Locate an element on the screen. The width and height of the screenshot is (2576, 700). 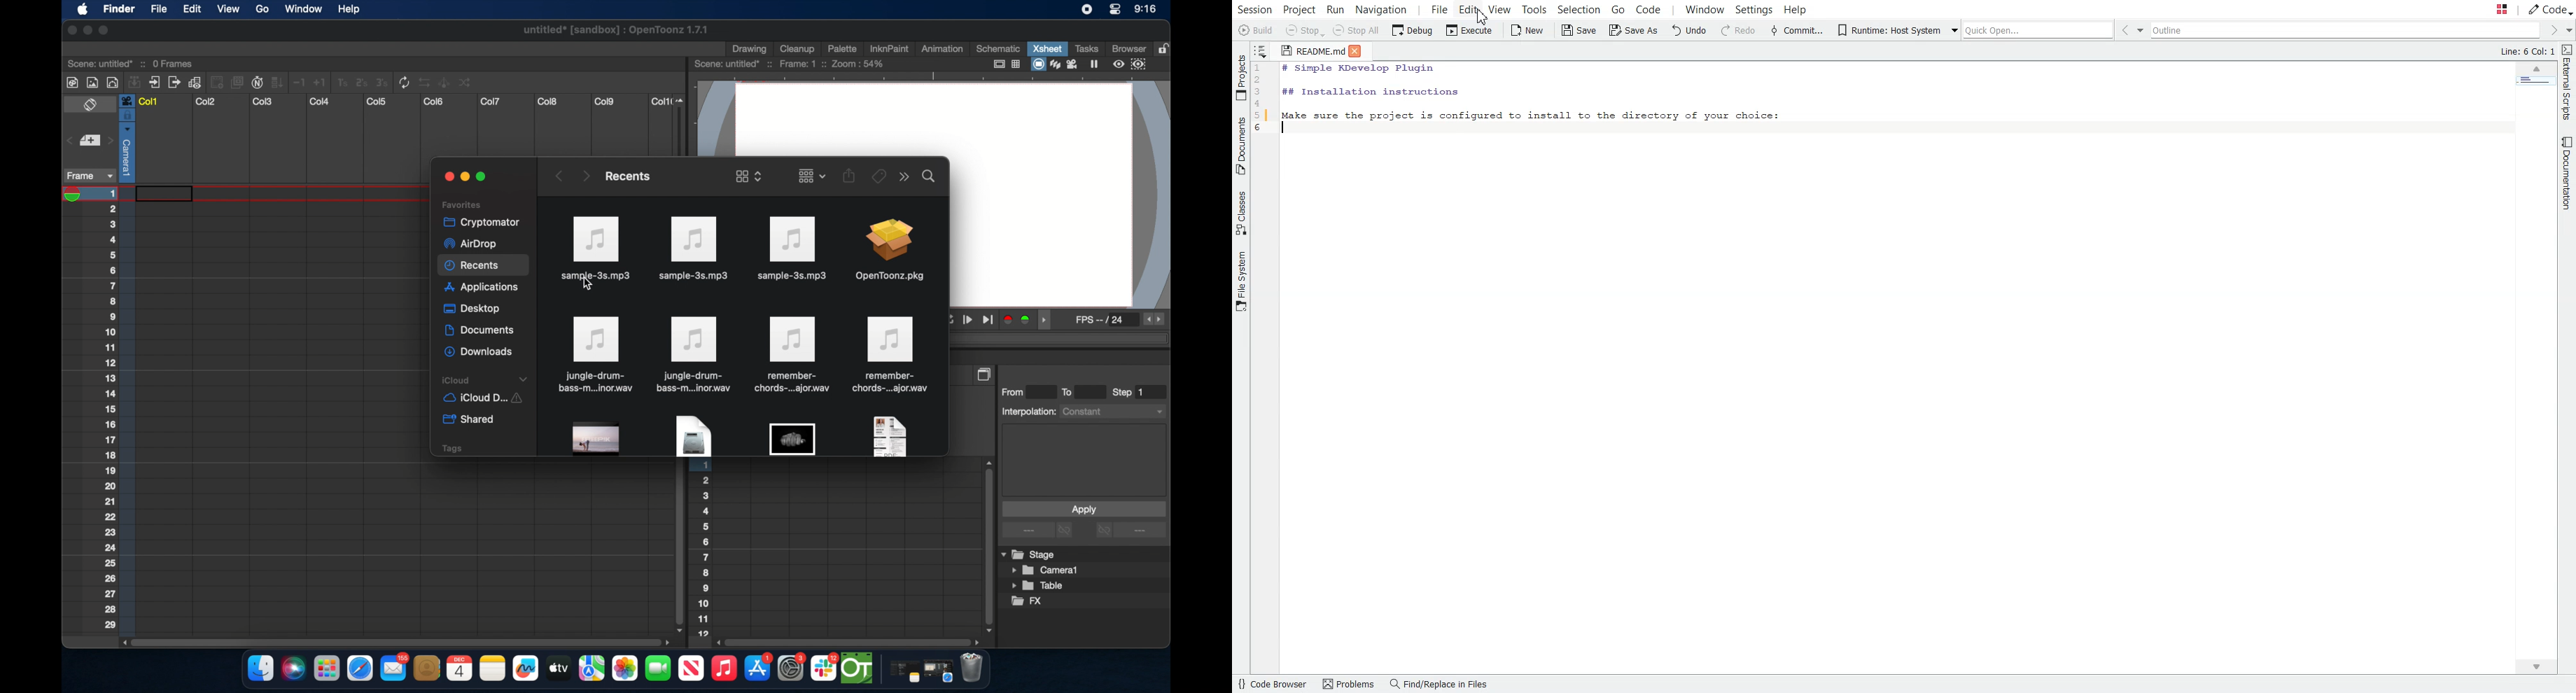
launchpad is located at coordinates (326, 670).